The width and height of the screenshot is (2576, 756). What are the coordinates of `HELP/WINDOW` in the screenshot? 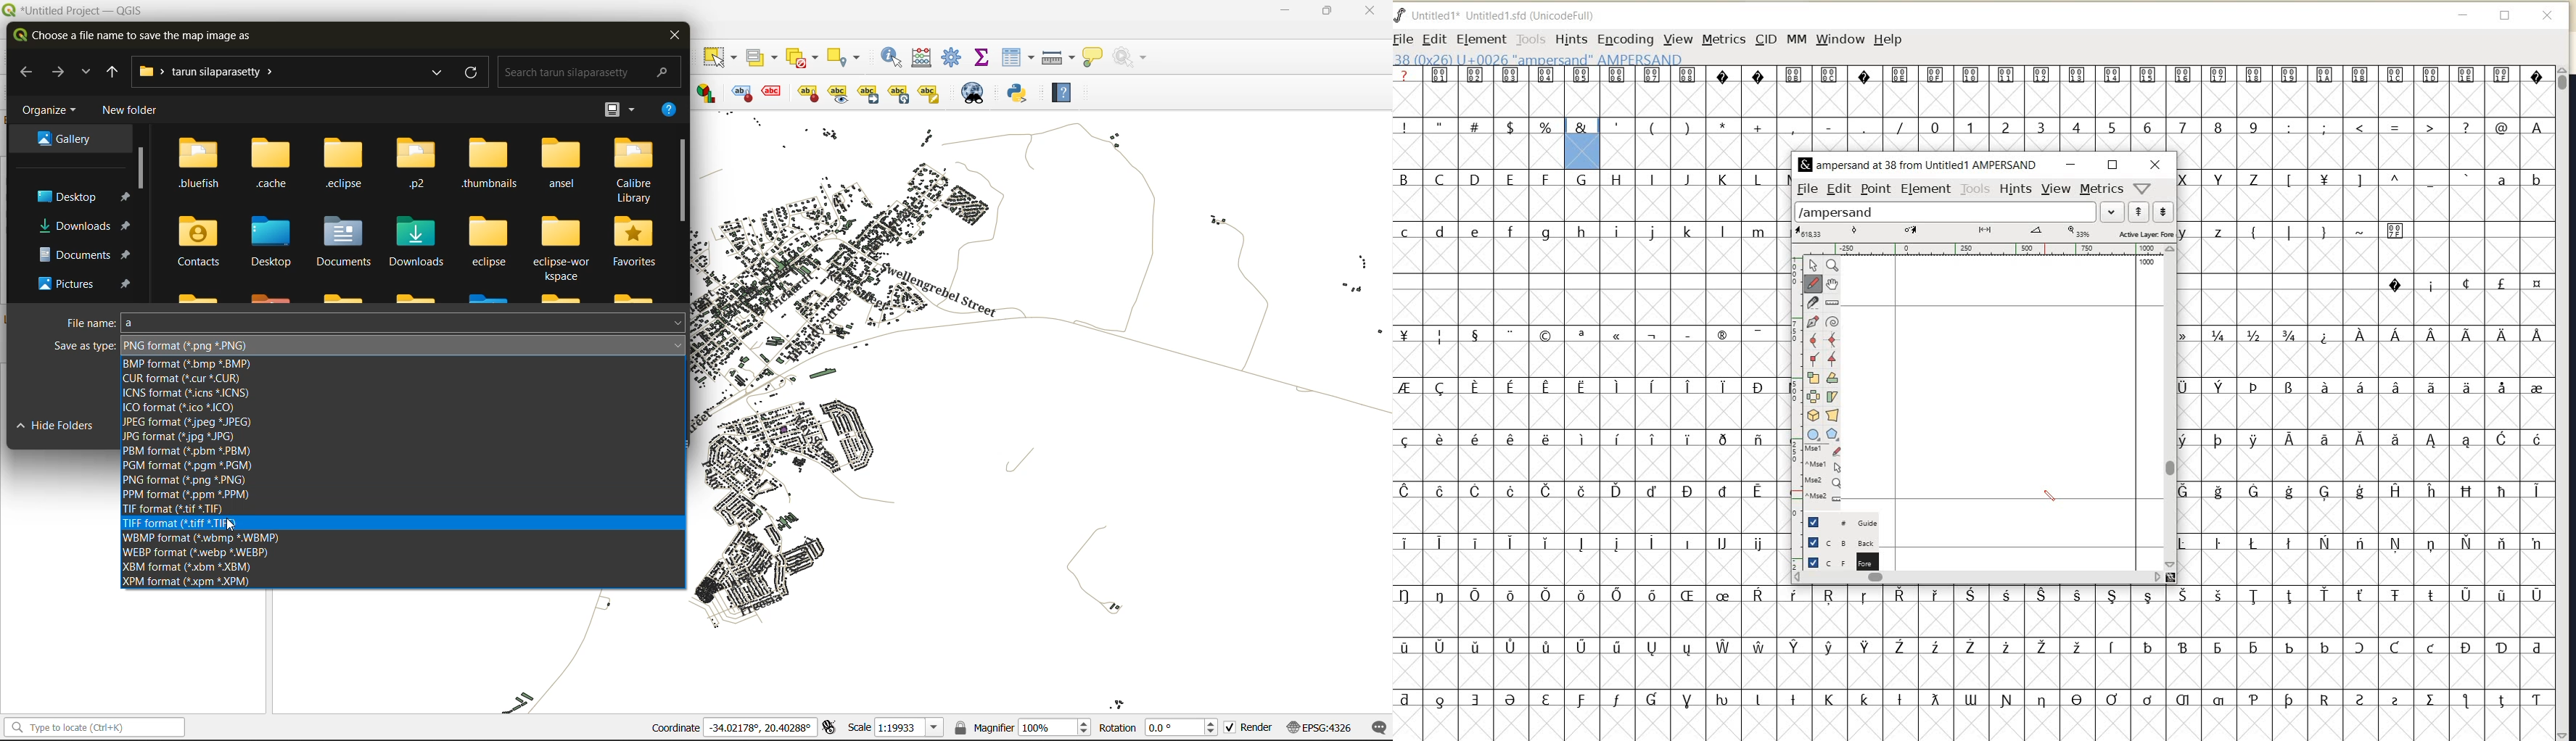 It's located at (2143, 188).